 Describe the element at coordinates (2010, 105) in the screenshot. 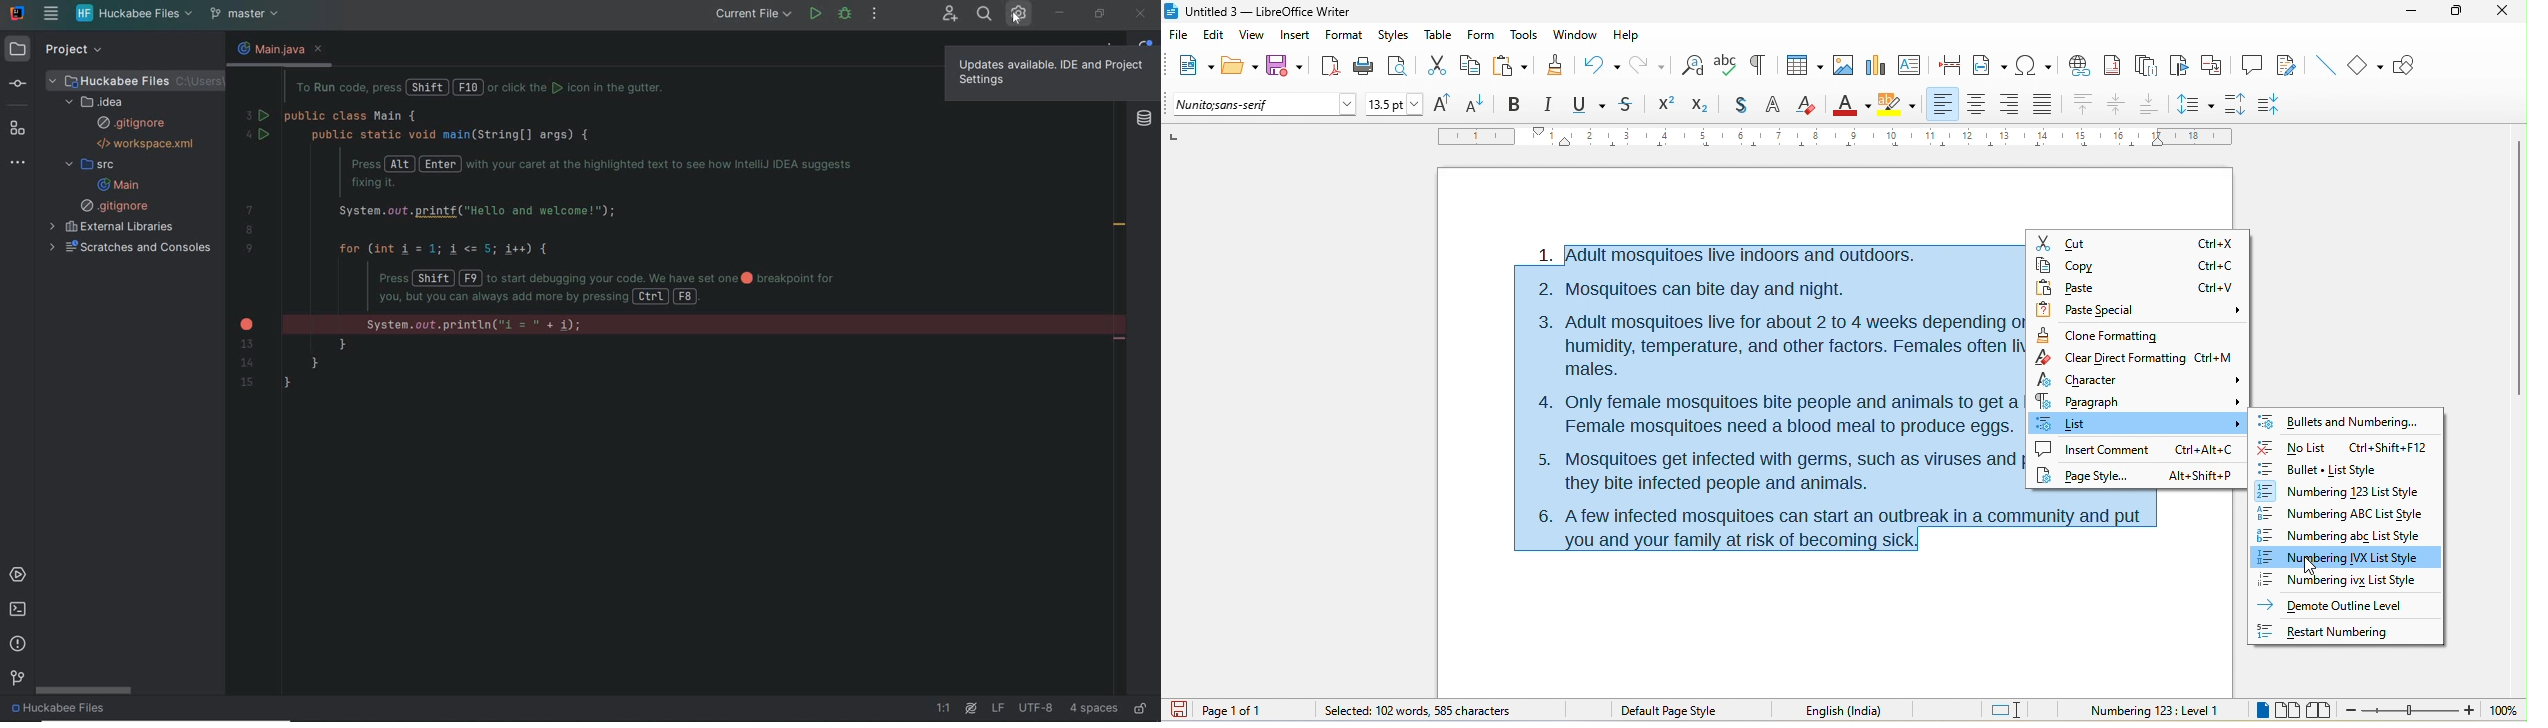

I see `align right` at that location.